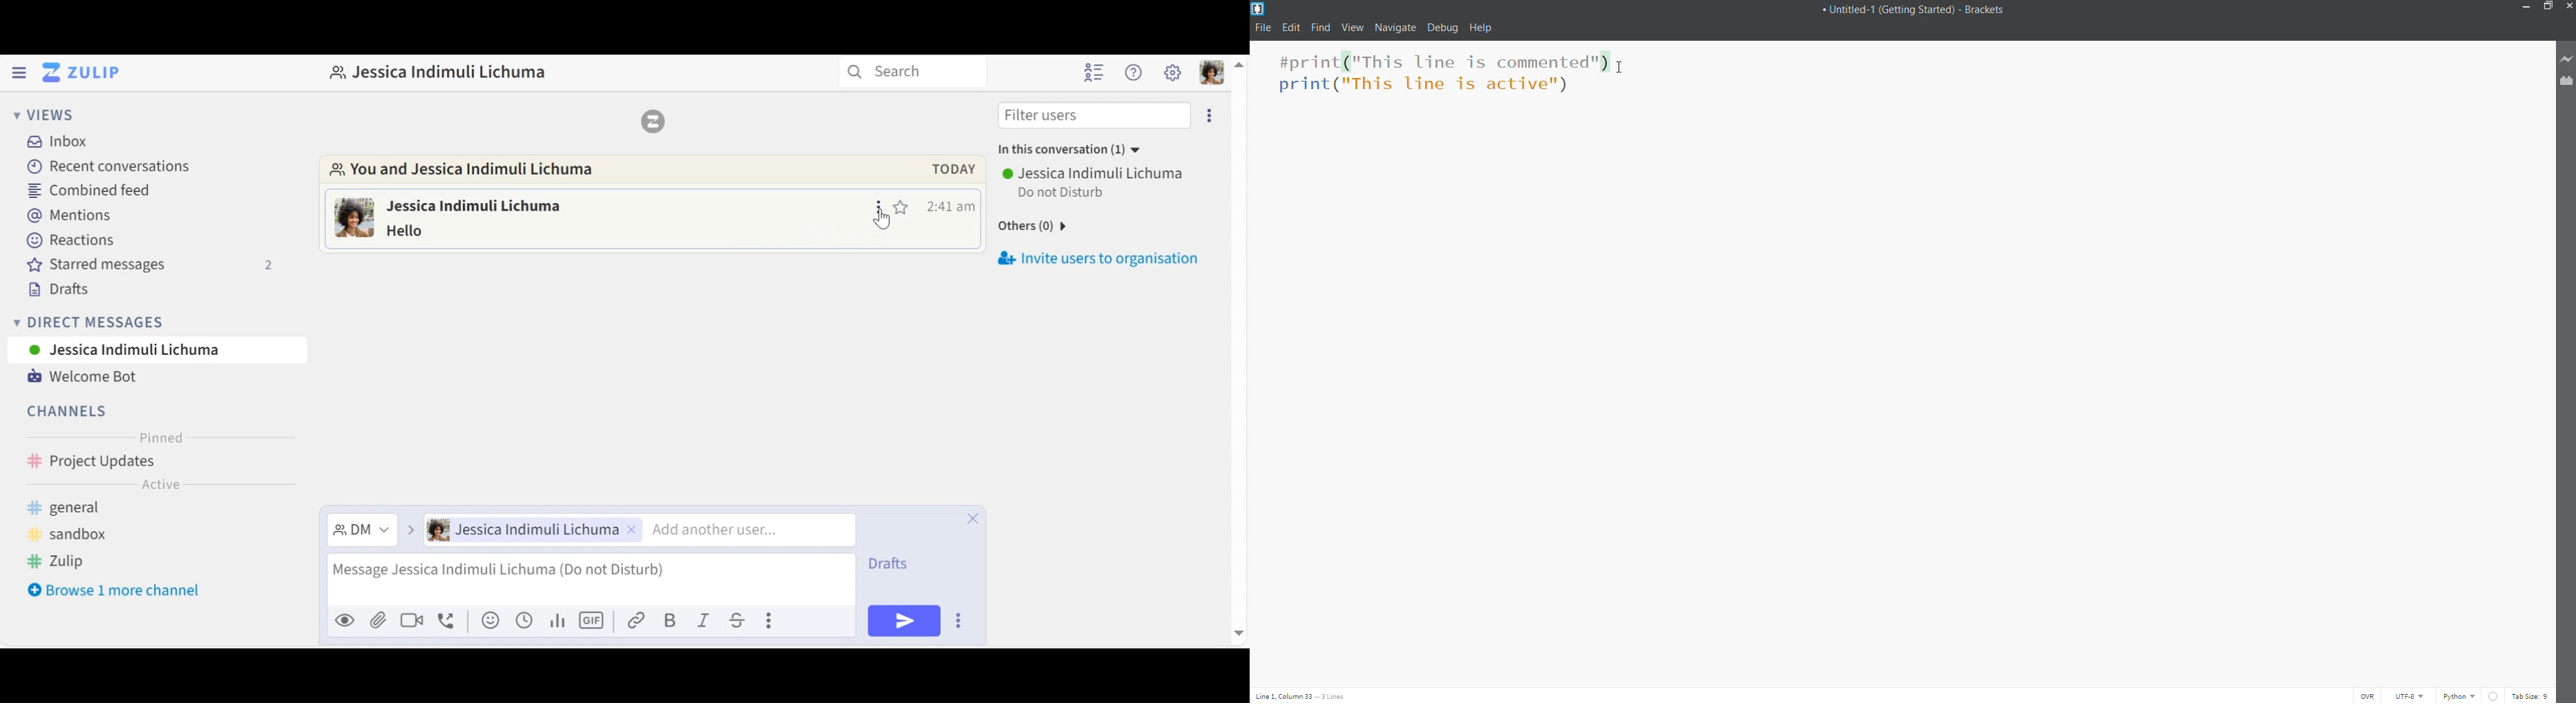  I want to click on Linting is disabled, so click(2494, 696).